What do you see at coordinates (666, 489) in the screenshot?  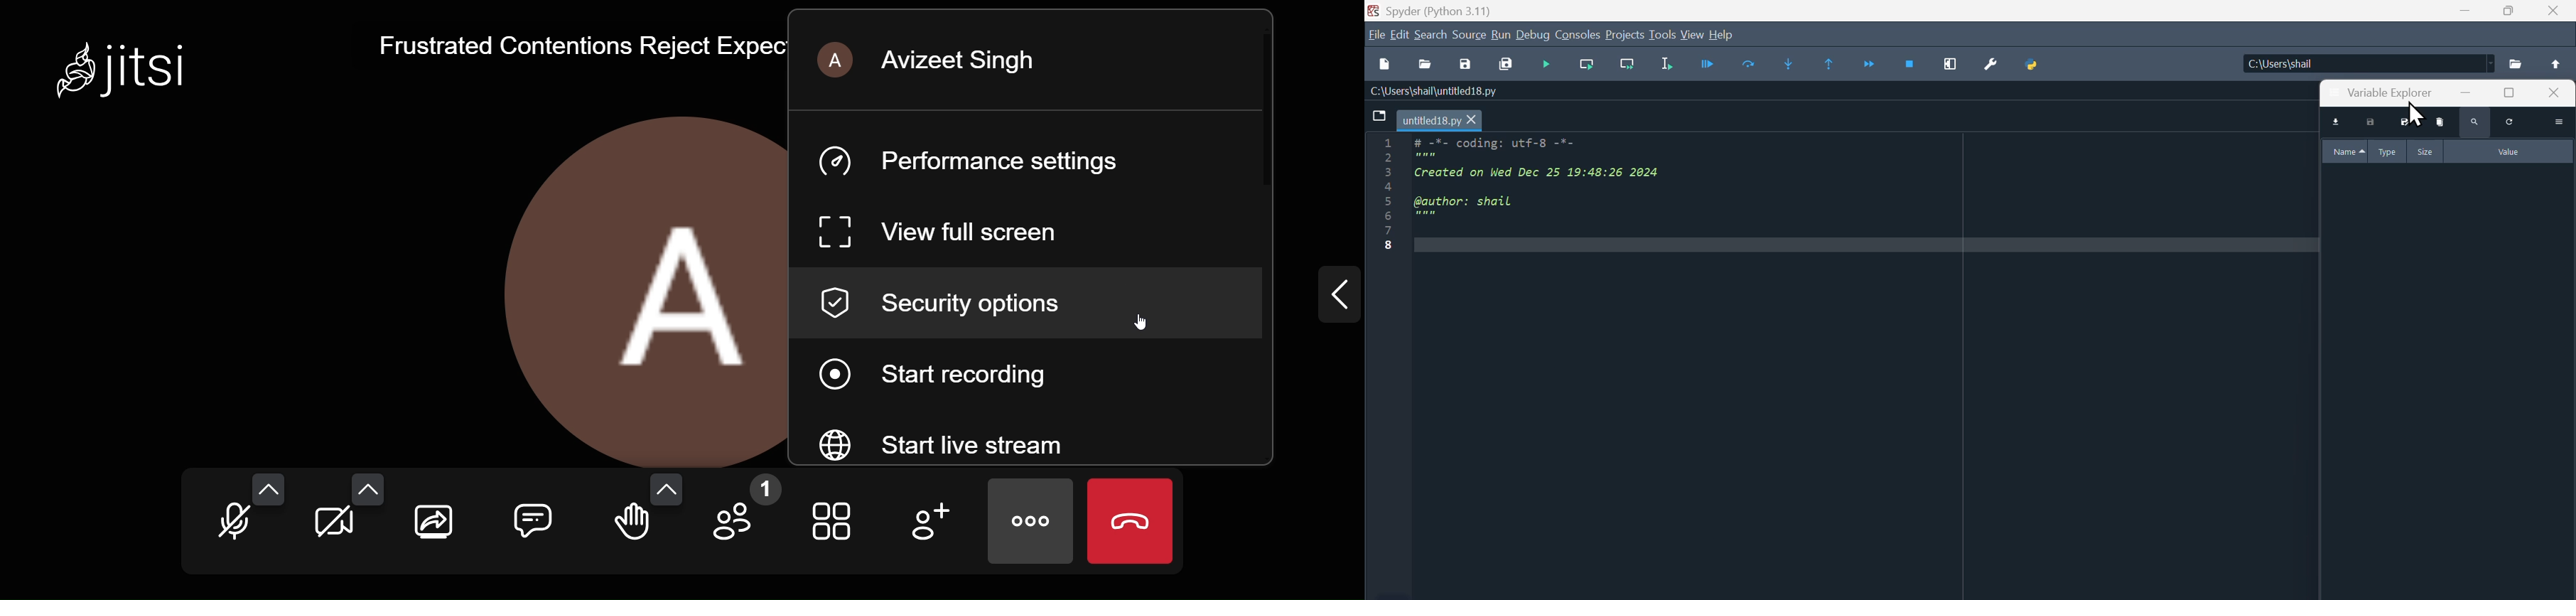 I see `more reactions` at bounding box center [666, 489].